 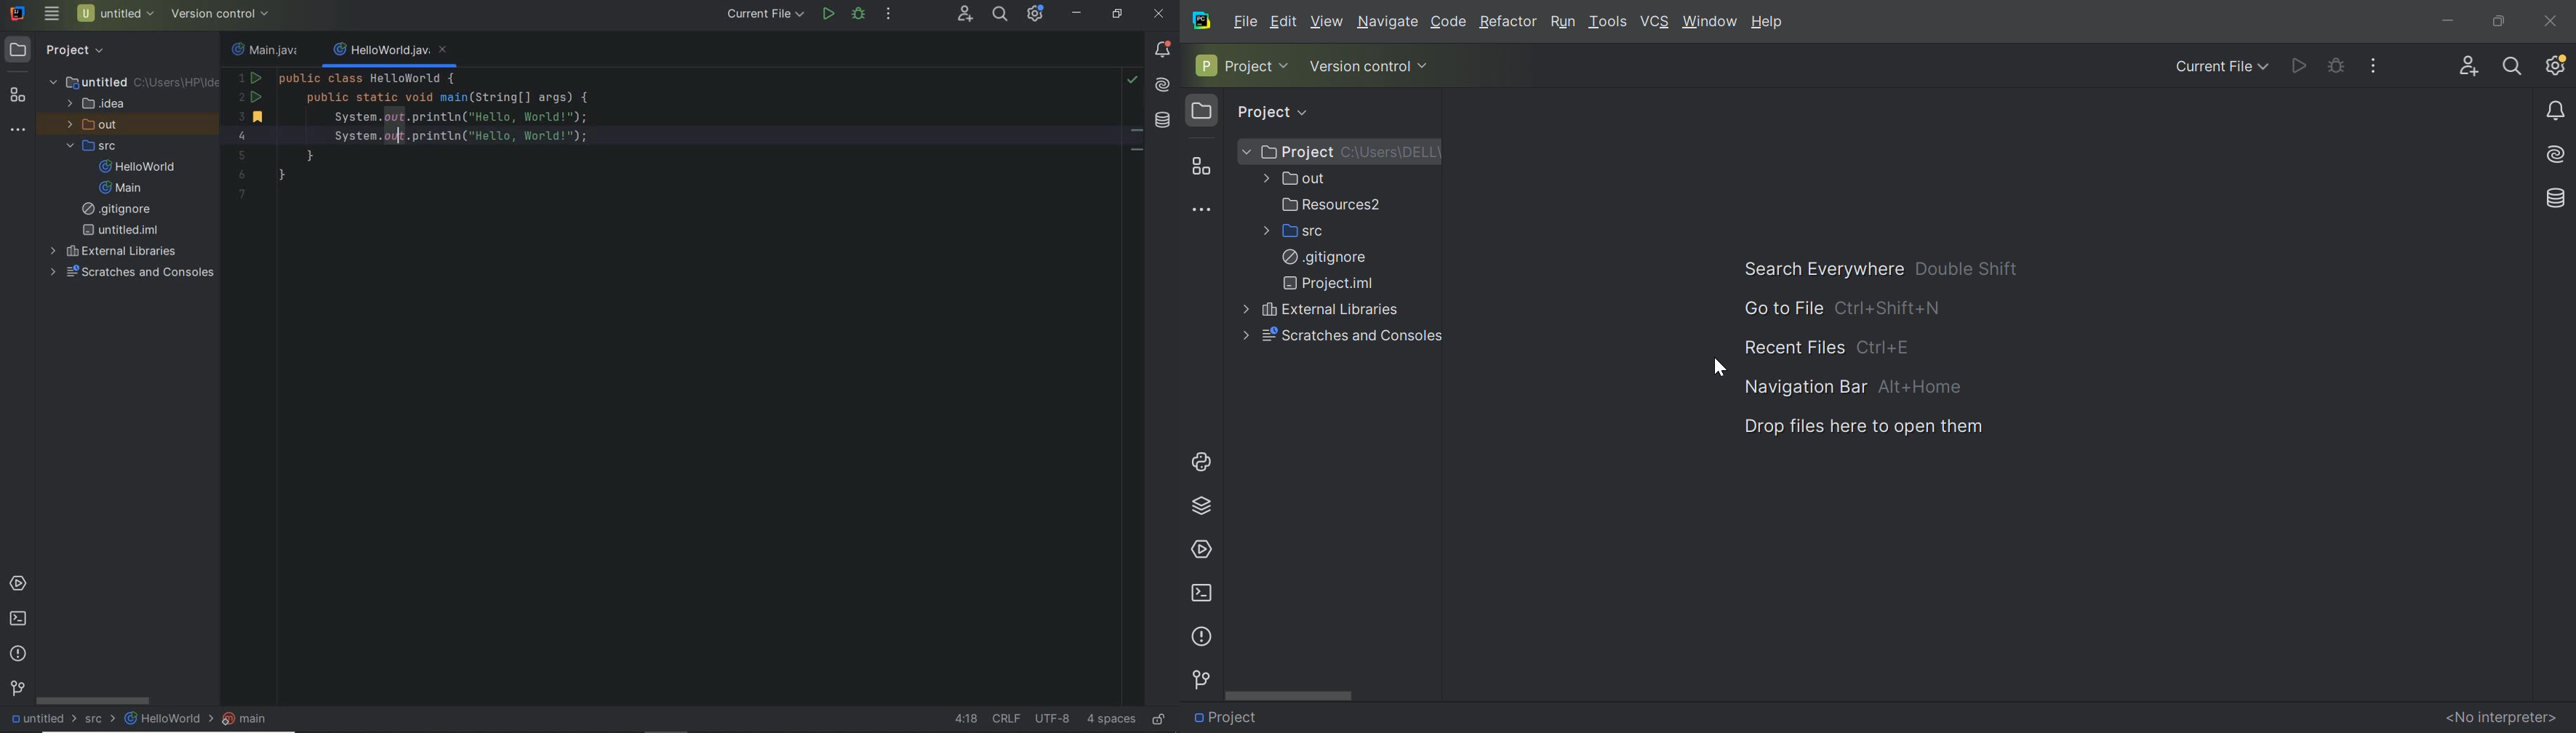 I want to click on go to line 6:1, so click(x=966, y=719).